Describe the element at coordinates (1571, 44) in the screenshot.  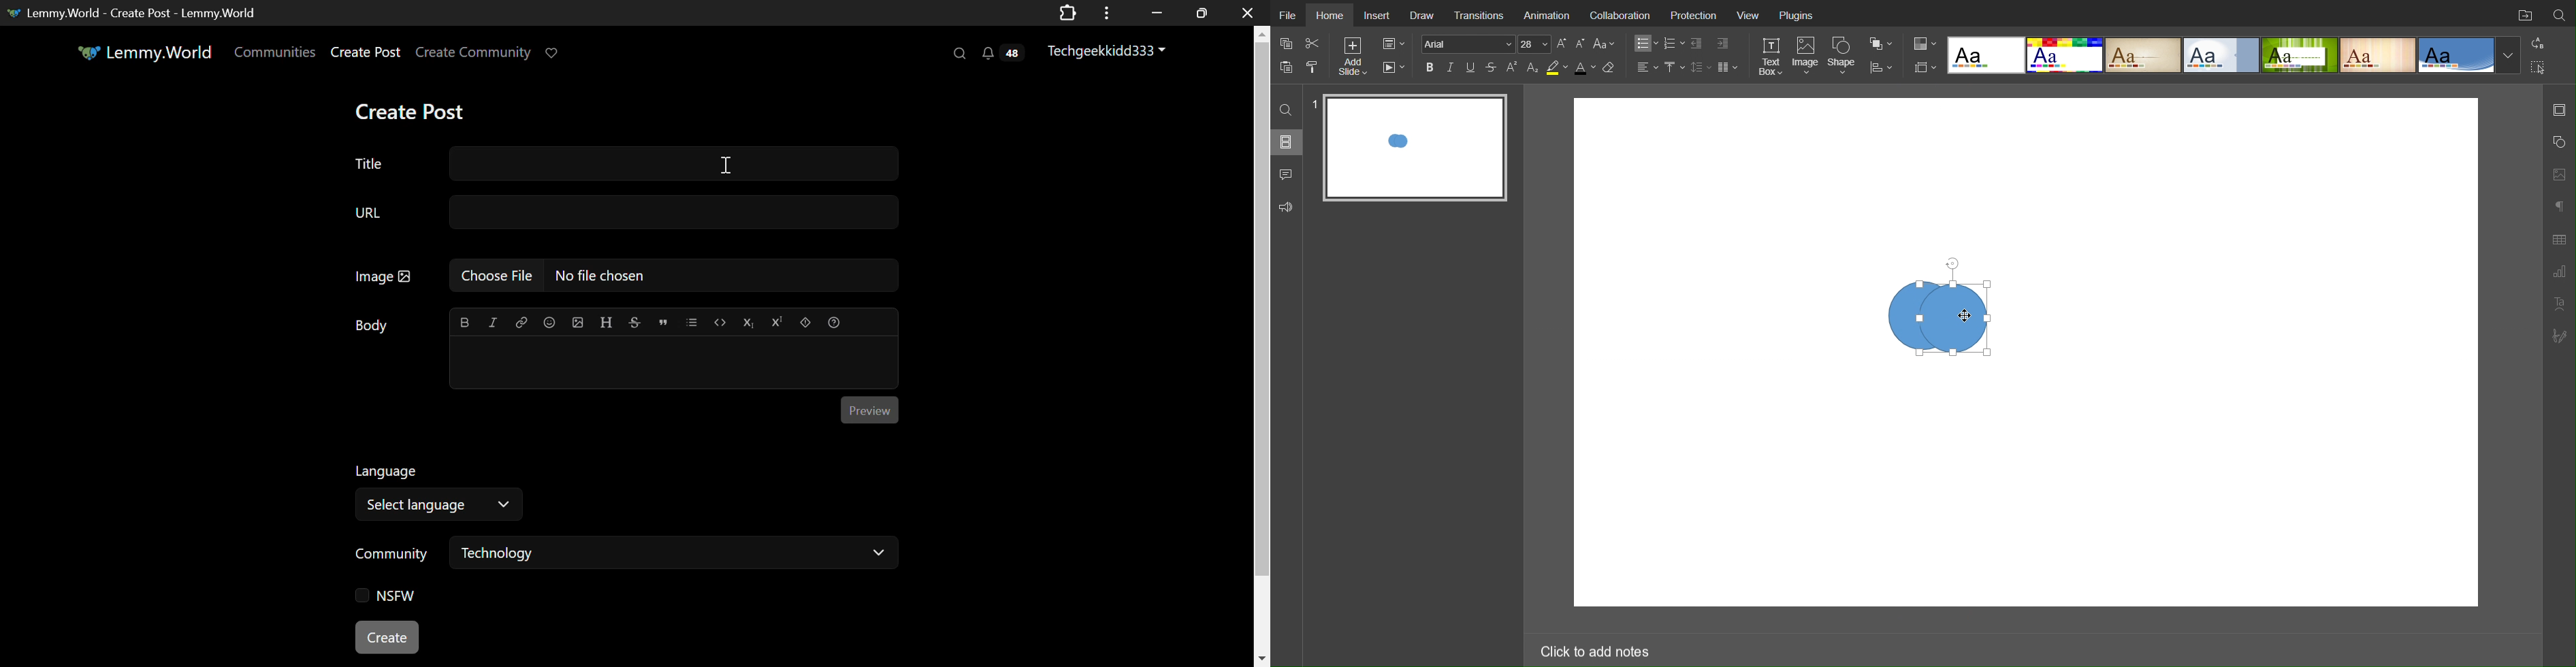
I see `Font Size` at that location.